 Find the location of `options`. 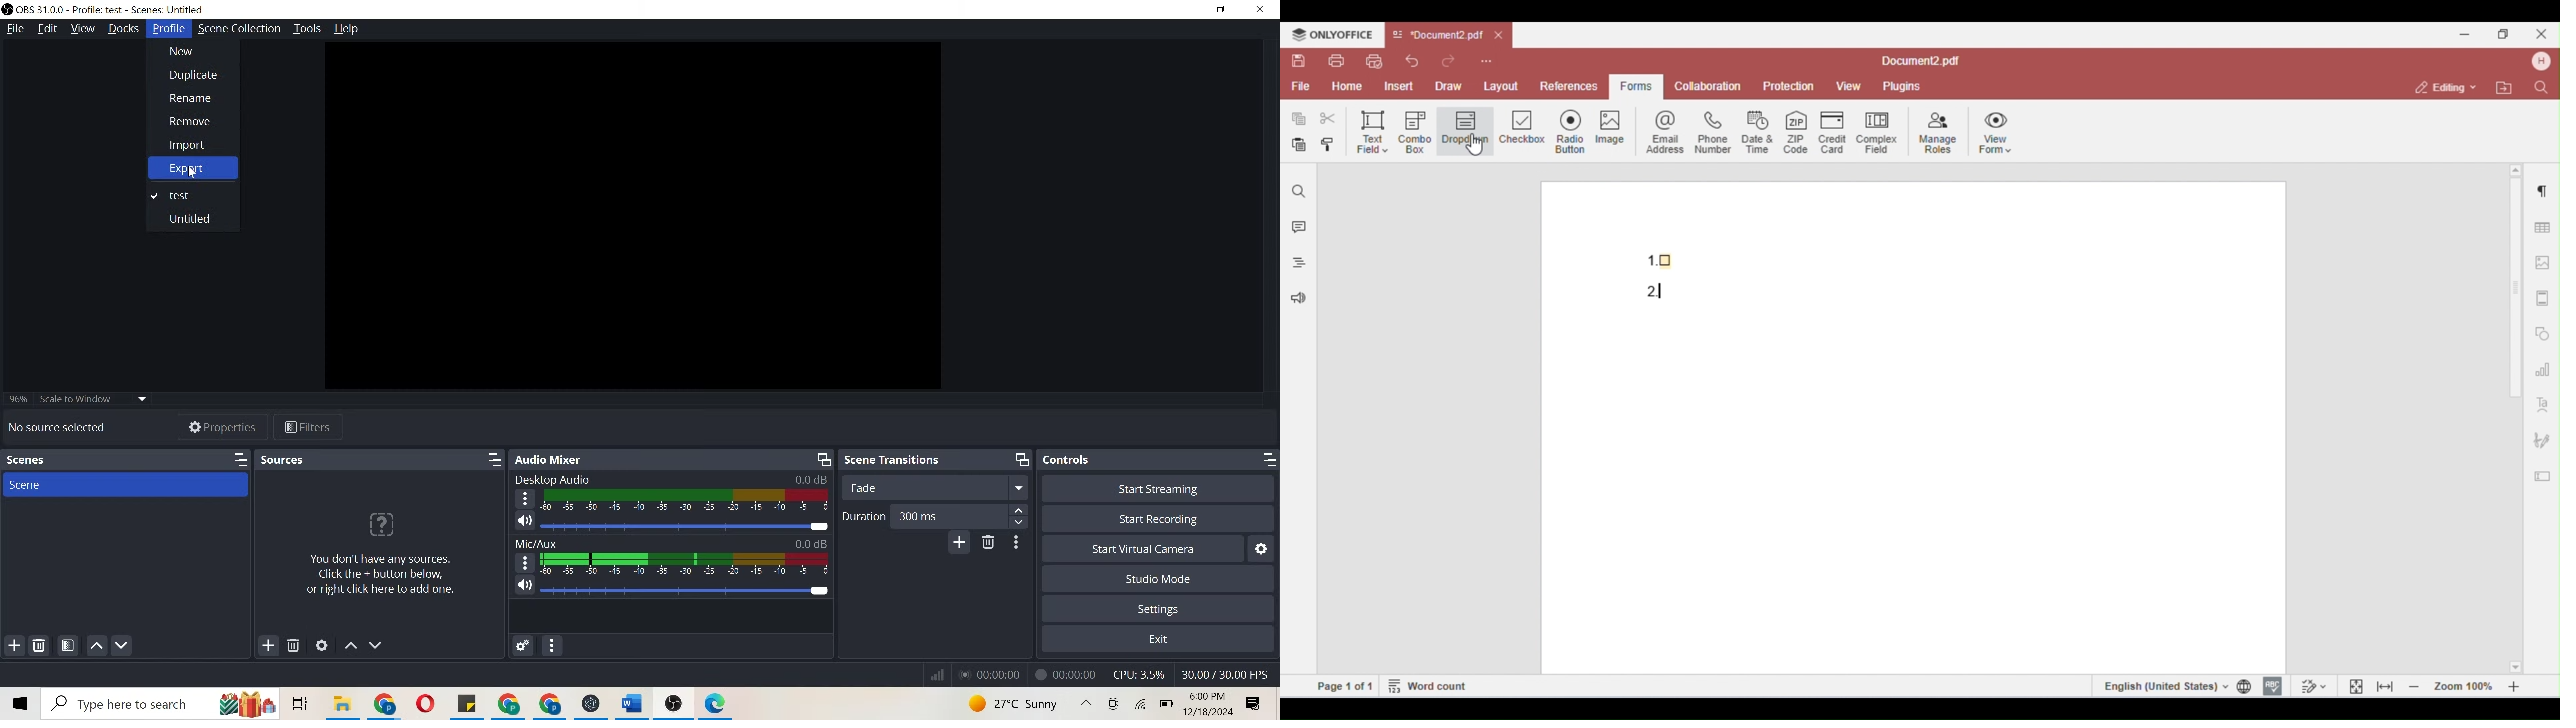

options is located at coordinates (524, 498).